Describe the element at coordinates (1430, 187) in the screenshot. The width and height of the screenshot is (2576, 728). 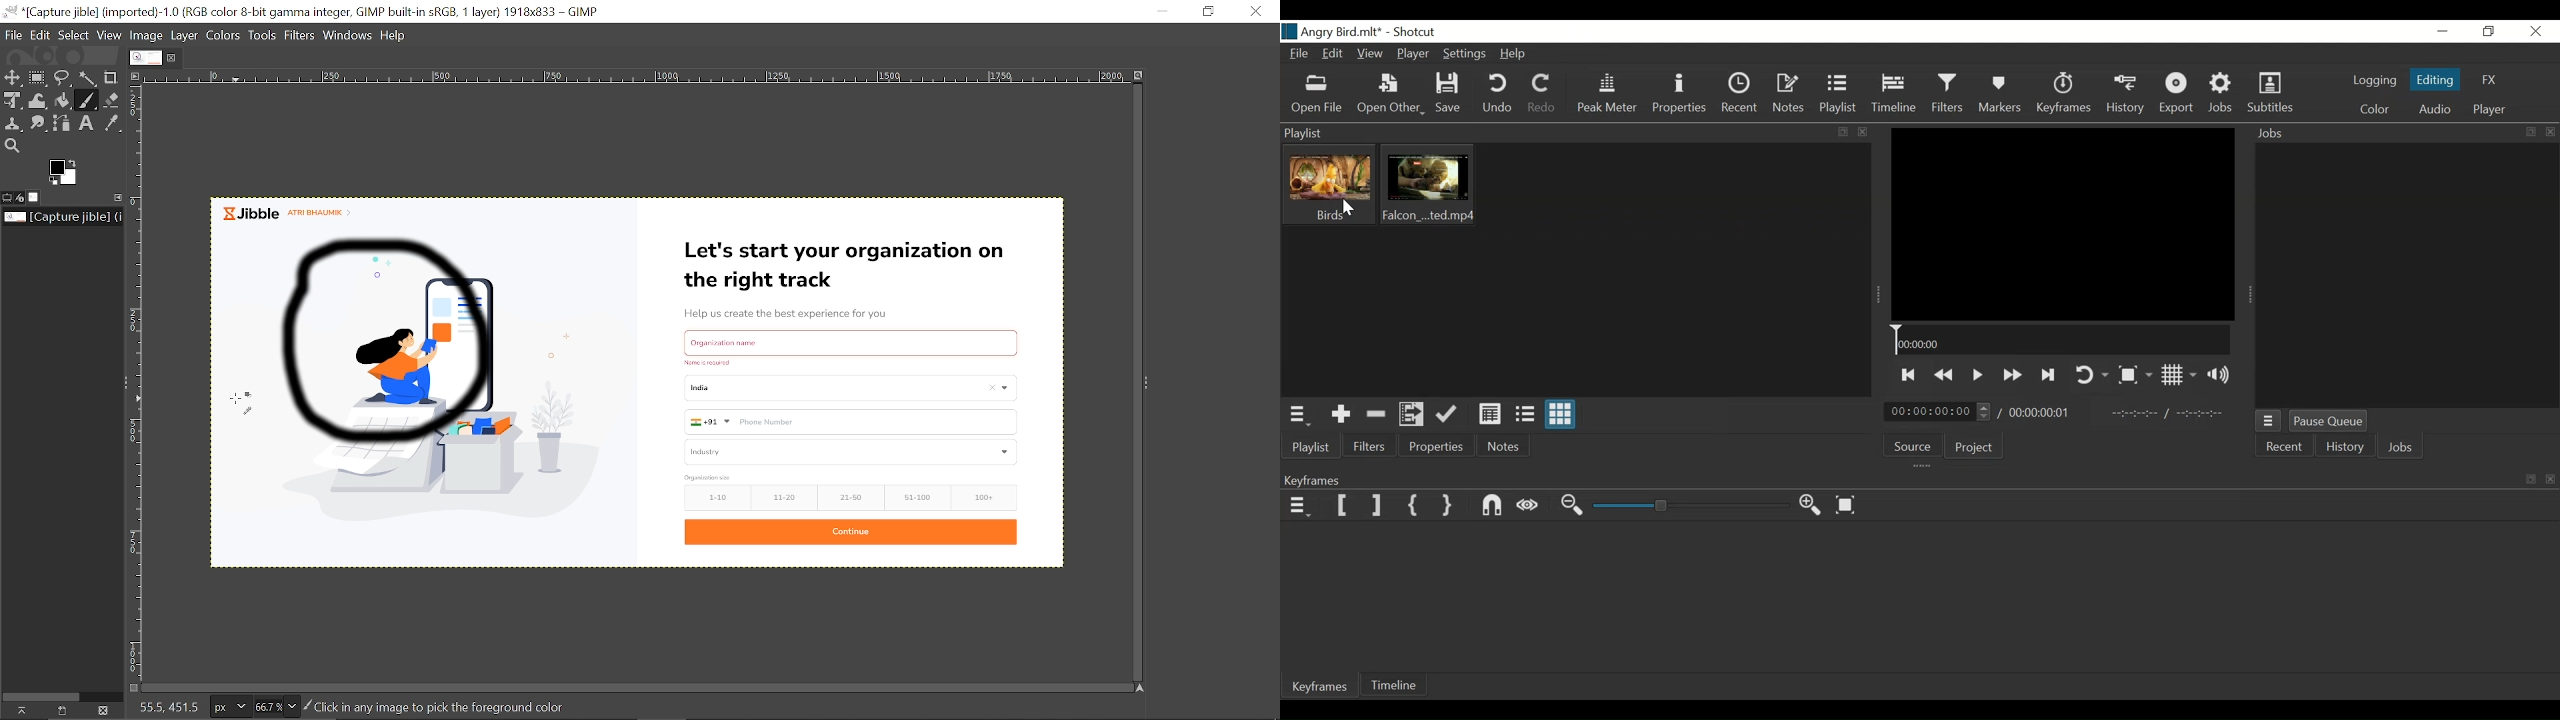
I see `Clip` at that location.